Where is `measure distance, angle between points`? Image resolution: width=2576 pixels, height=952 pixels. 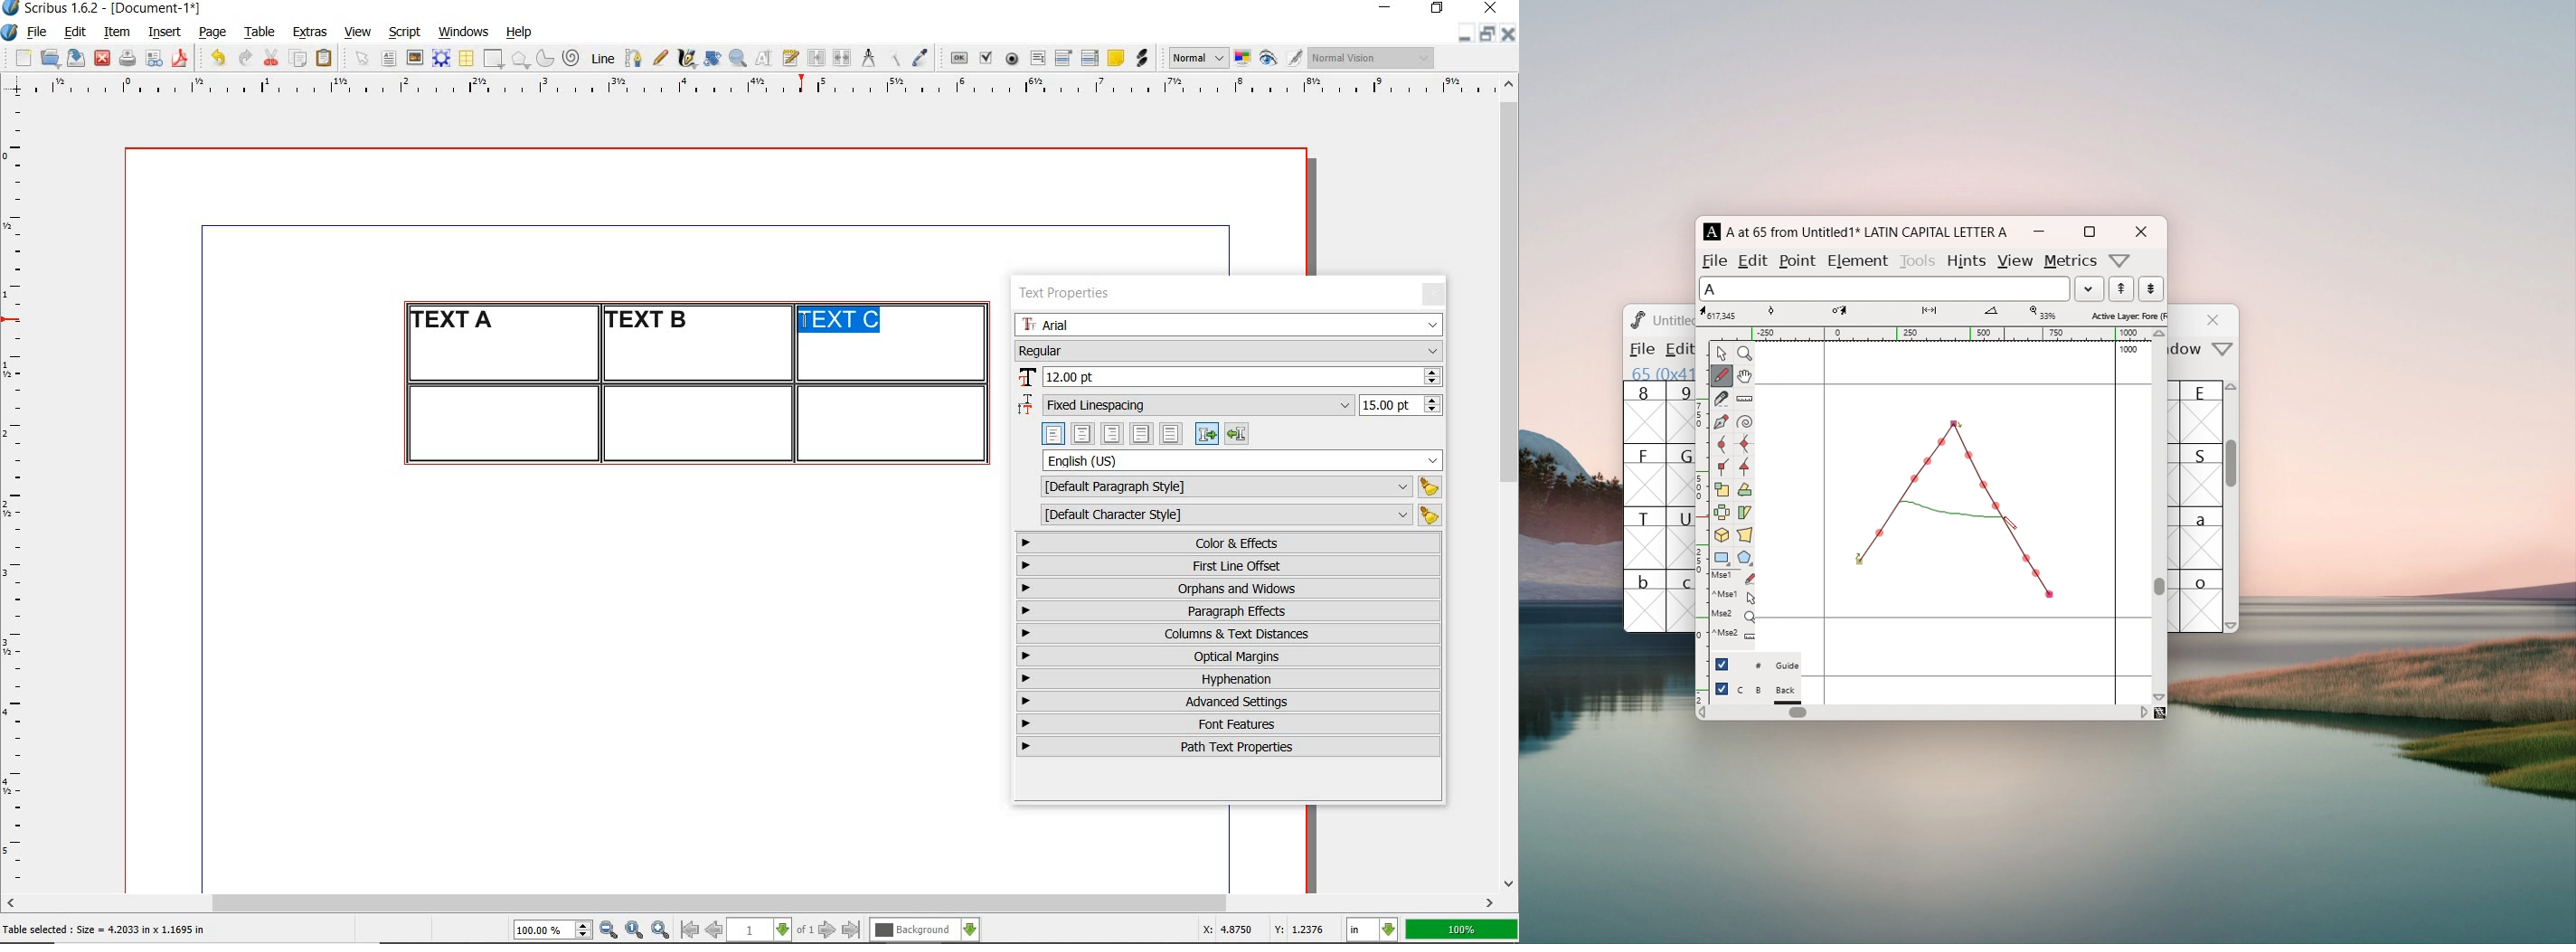 measure distance, angle between points is located at coordinates (1745, 399).